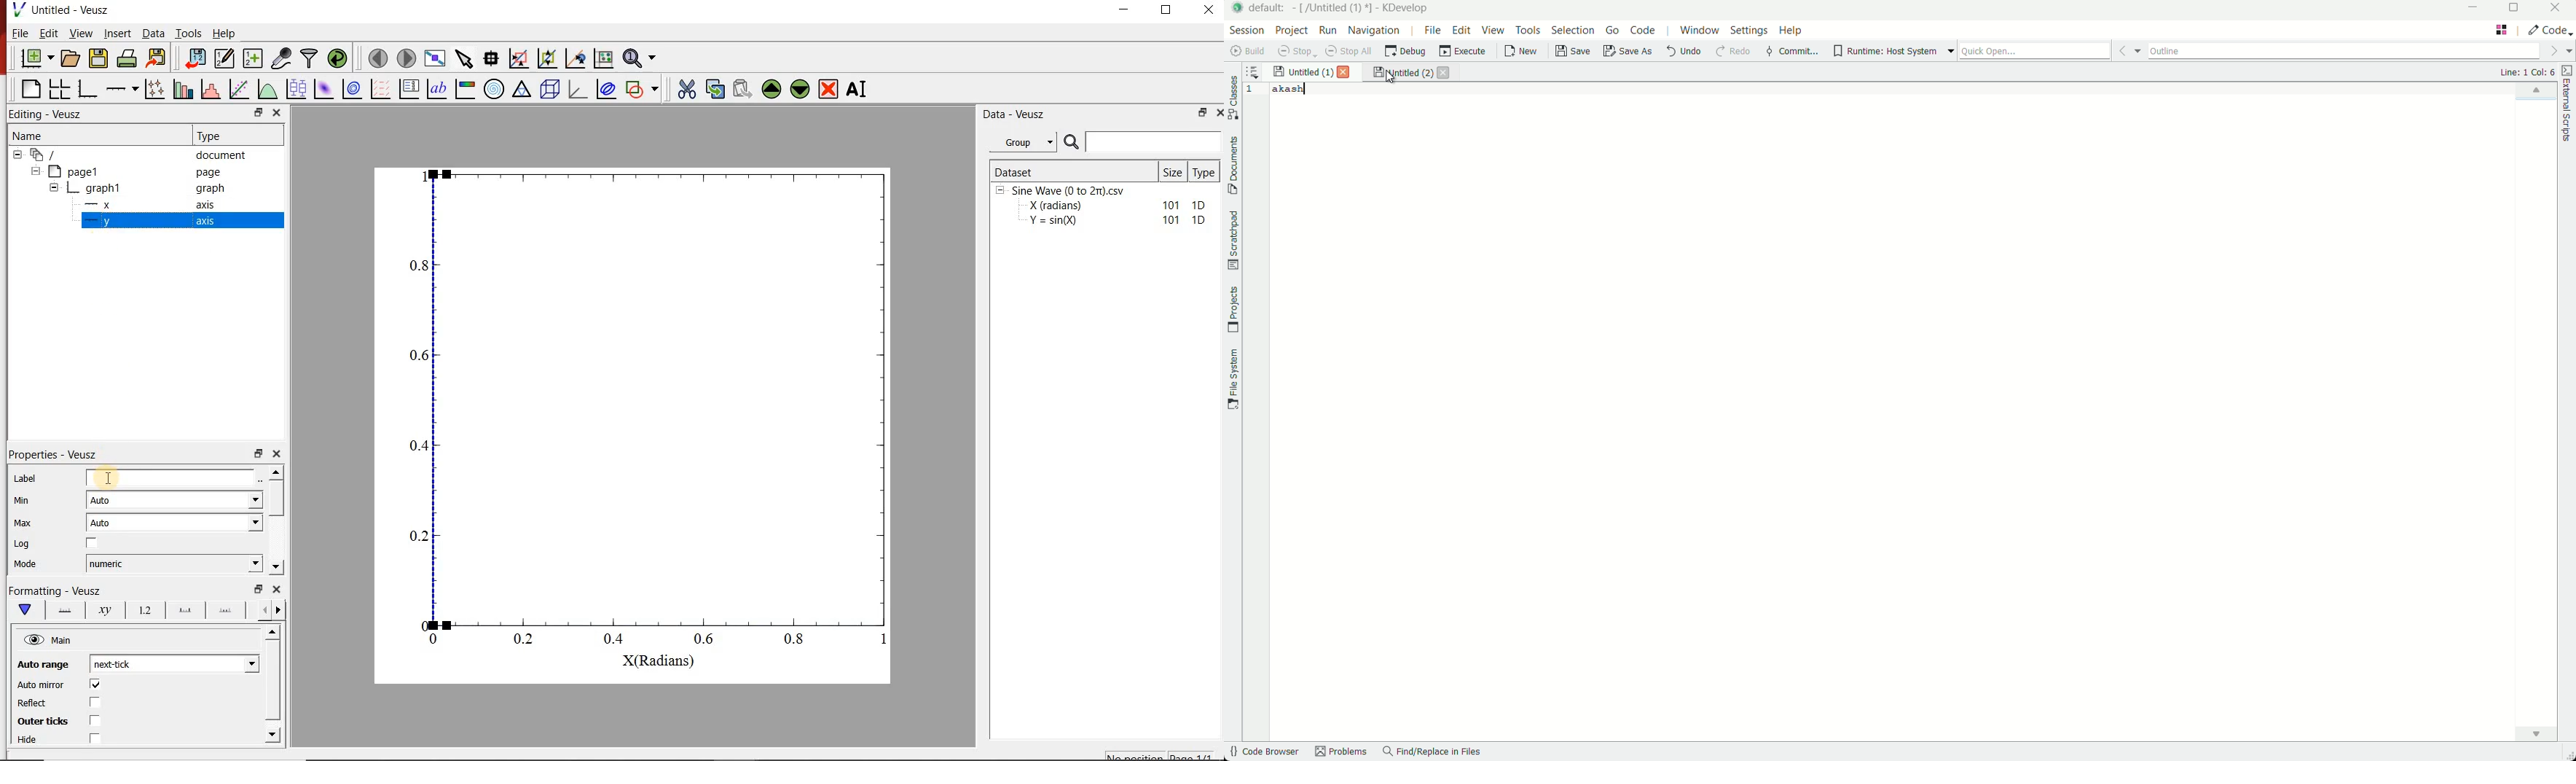 The image size is (2576, 784). I want to click on zoom functions menu, so click(641, 56).